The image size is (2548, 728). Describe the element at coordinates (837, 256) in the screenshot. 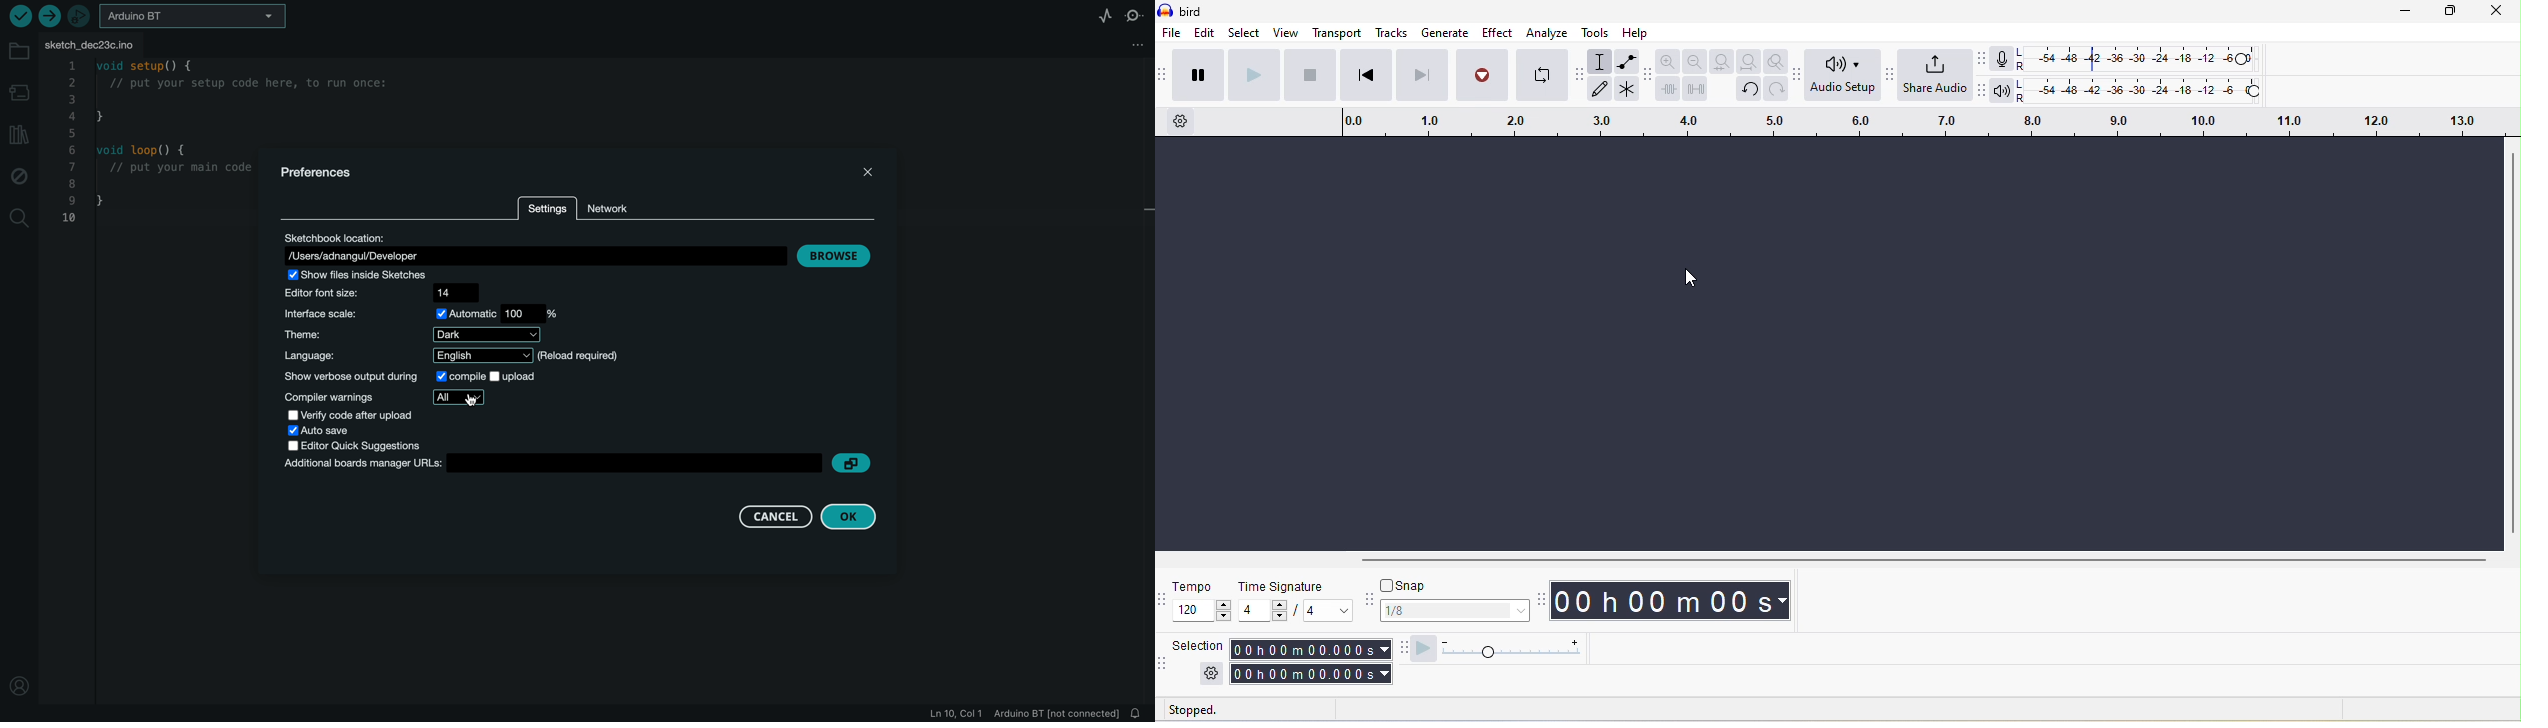

I see `browse` at that location.